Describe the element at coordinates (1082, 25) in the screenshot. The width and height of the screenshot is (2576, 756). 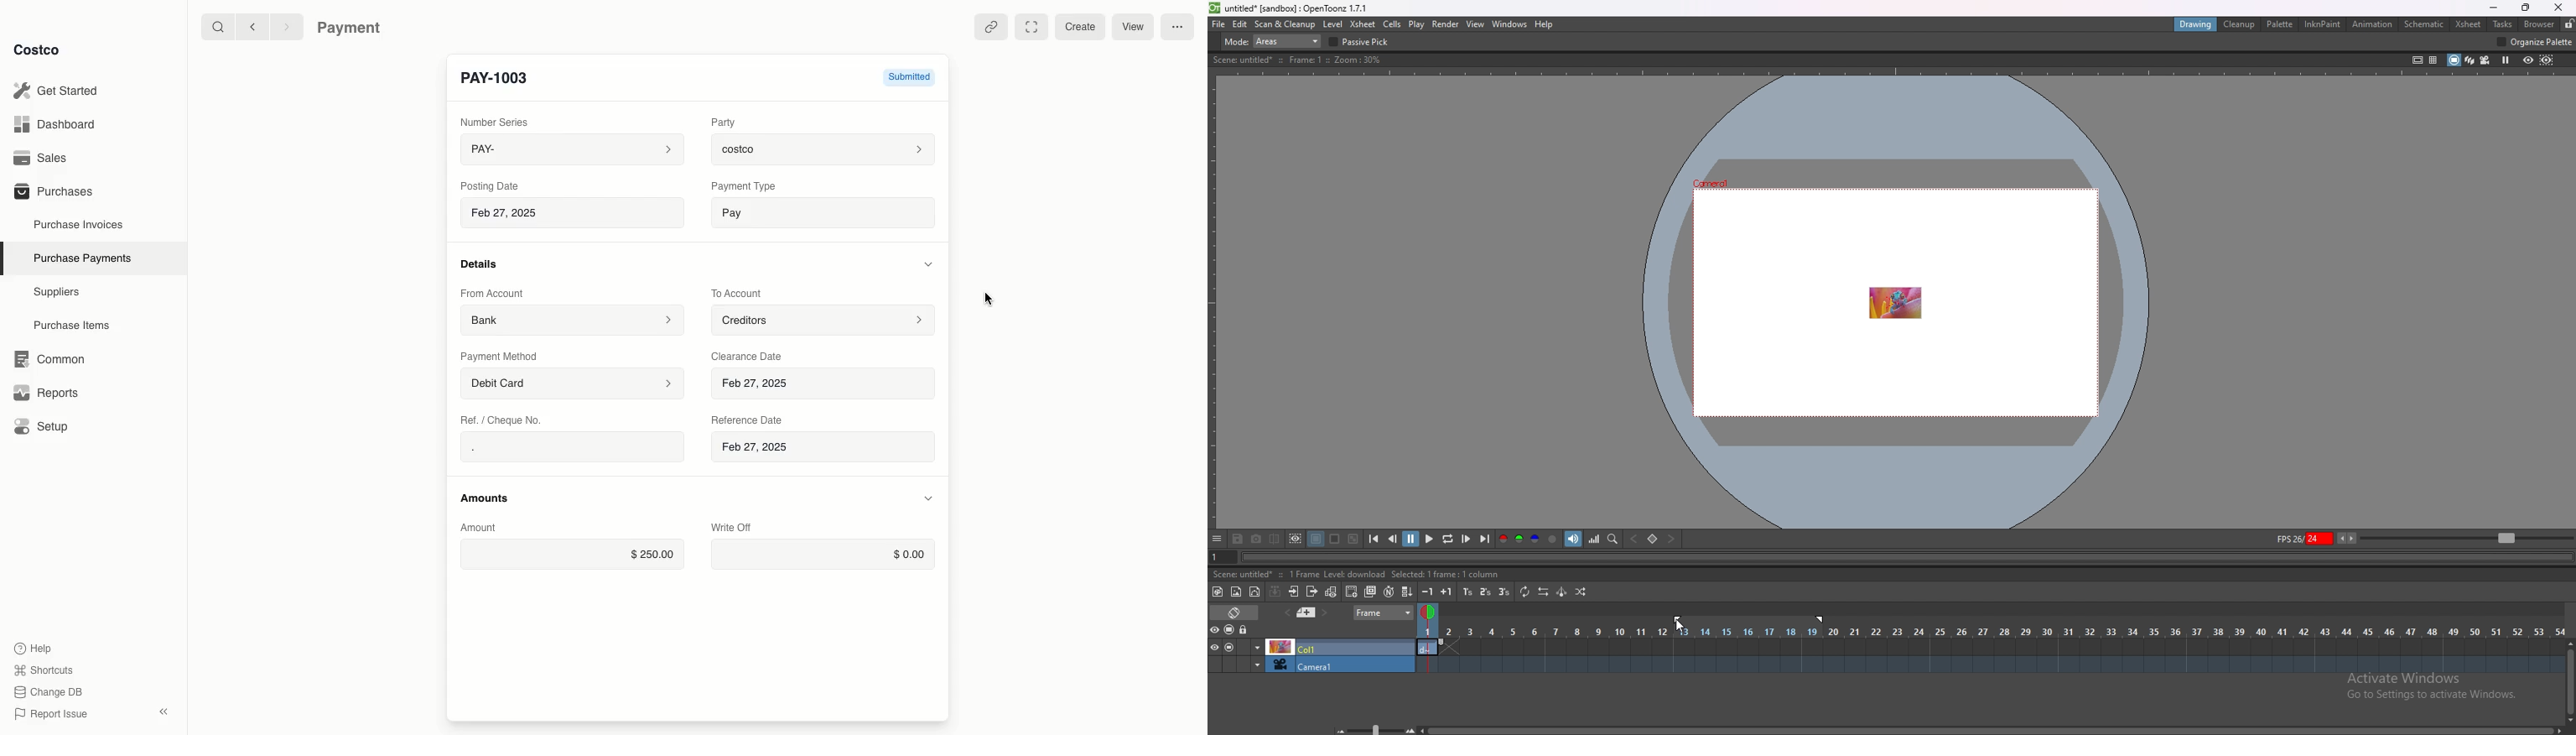
I see `Create` at that location.